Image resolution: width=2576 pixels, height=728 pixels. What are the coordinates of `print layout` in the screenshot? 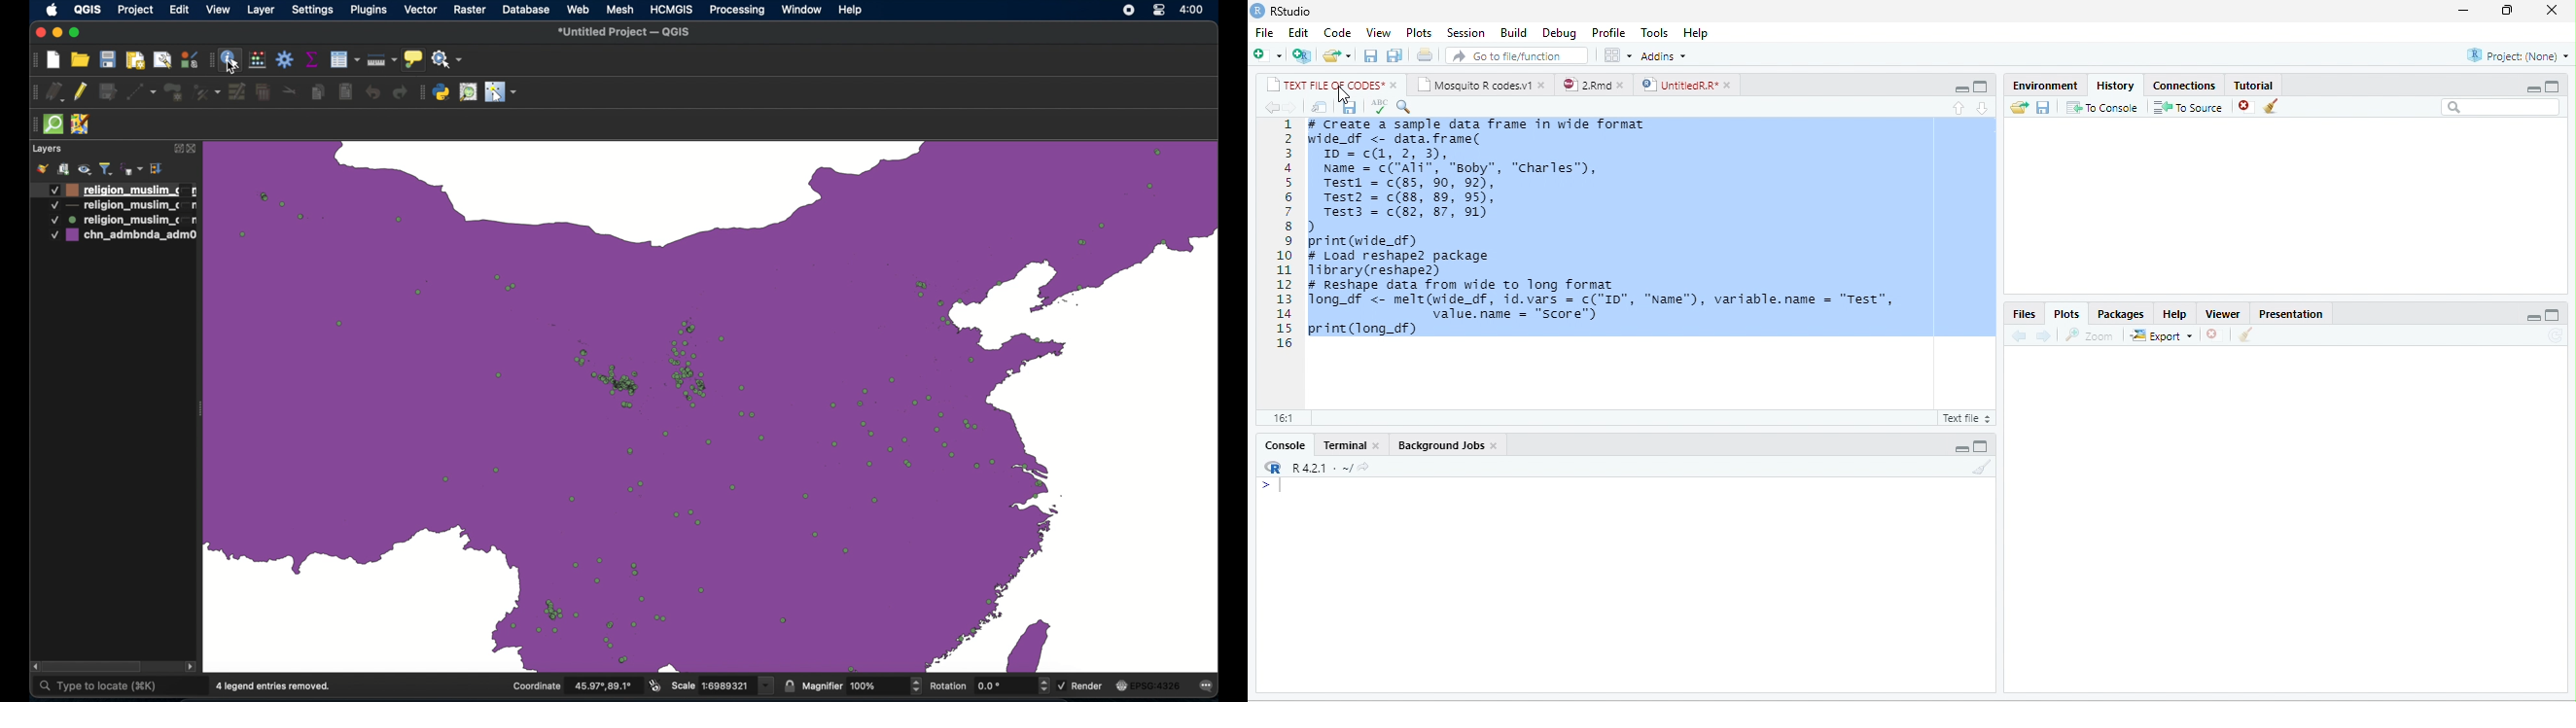 It's located at (133, 59).